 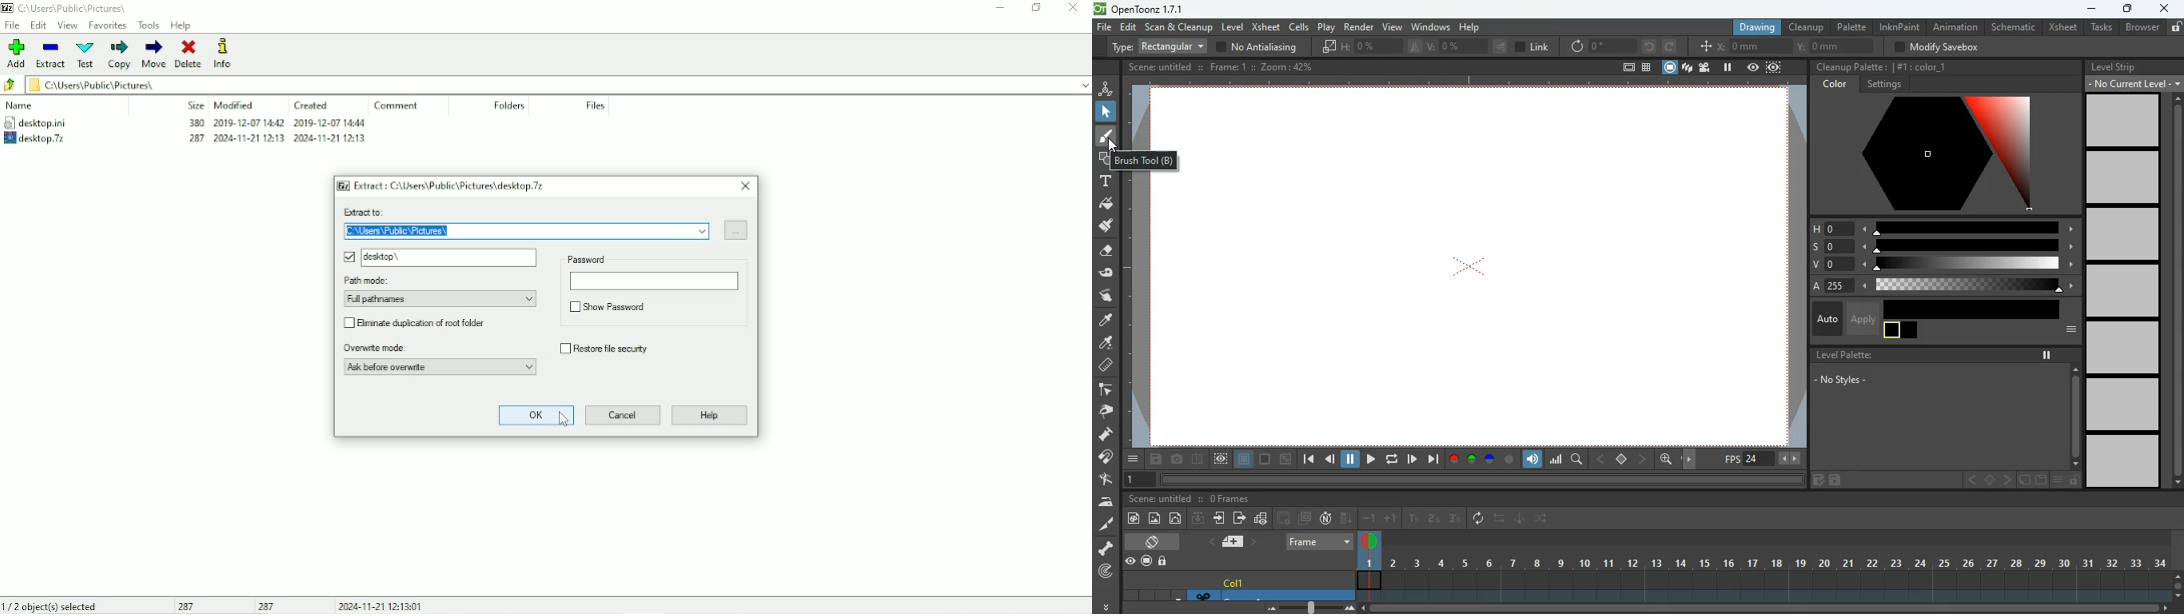 What do you see at coordinates (1351, 460) in the screenshot?
I see `pause` at bounding box center [1351, 460].